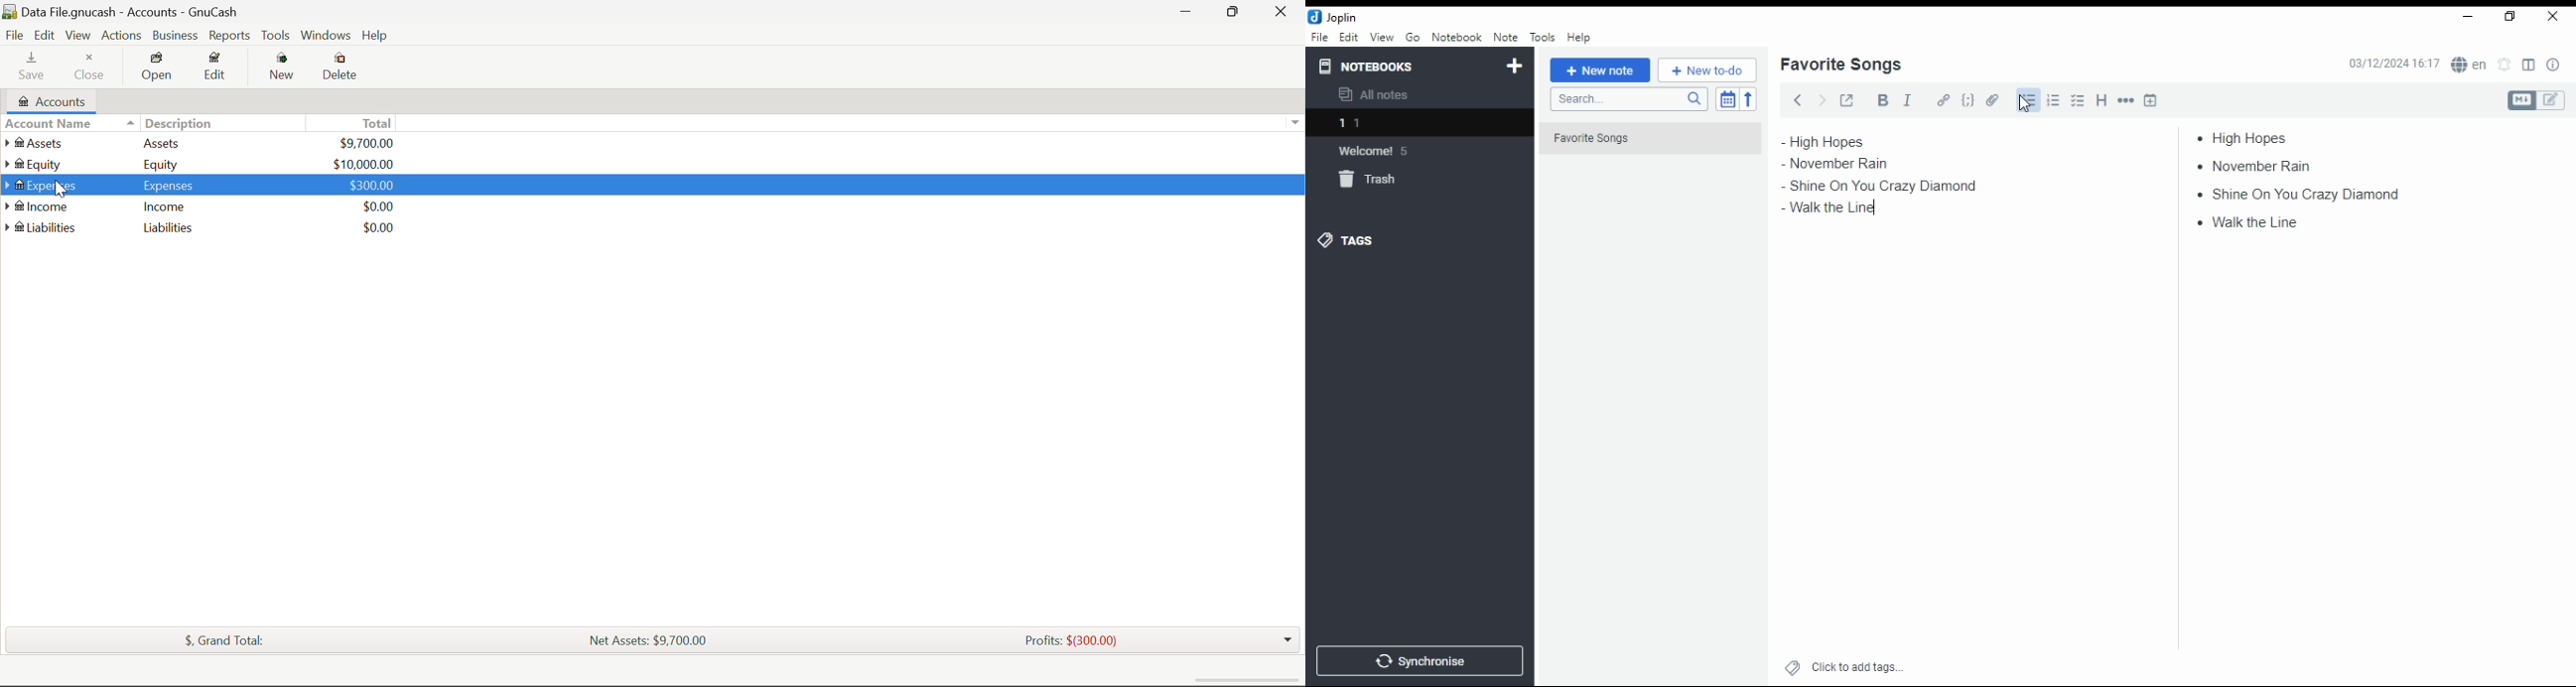  I want to click on checkbox, so click(2076, 102).